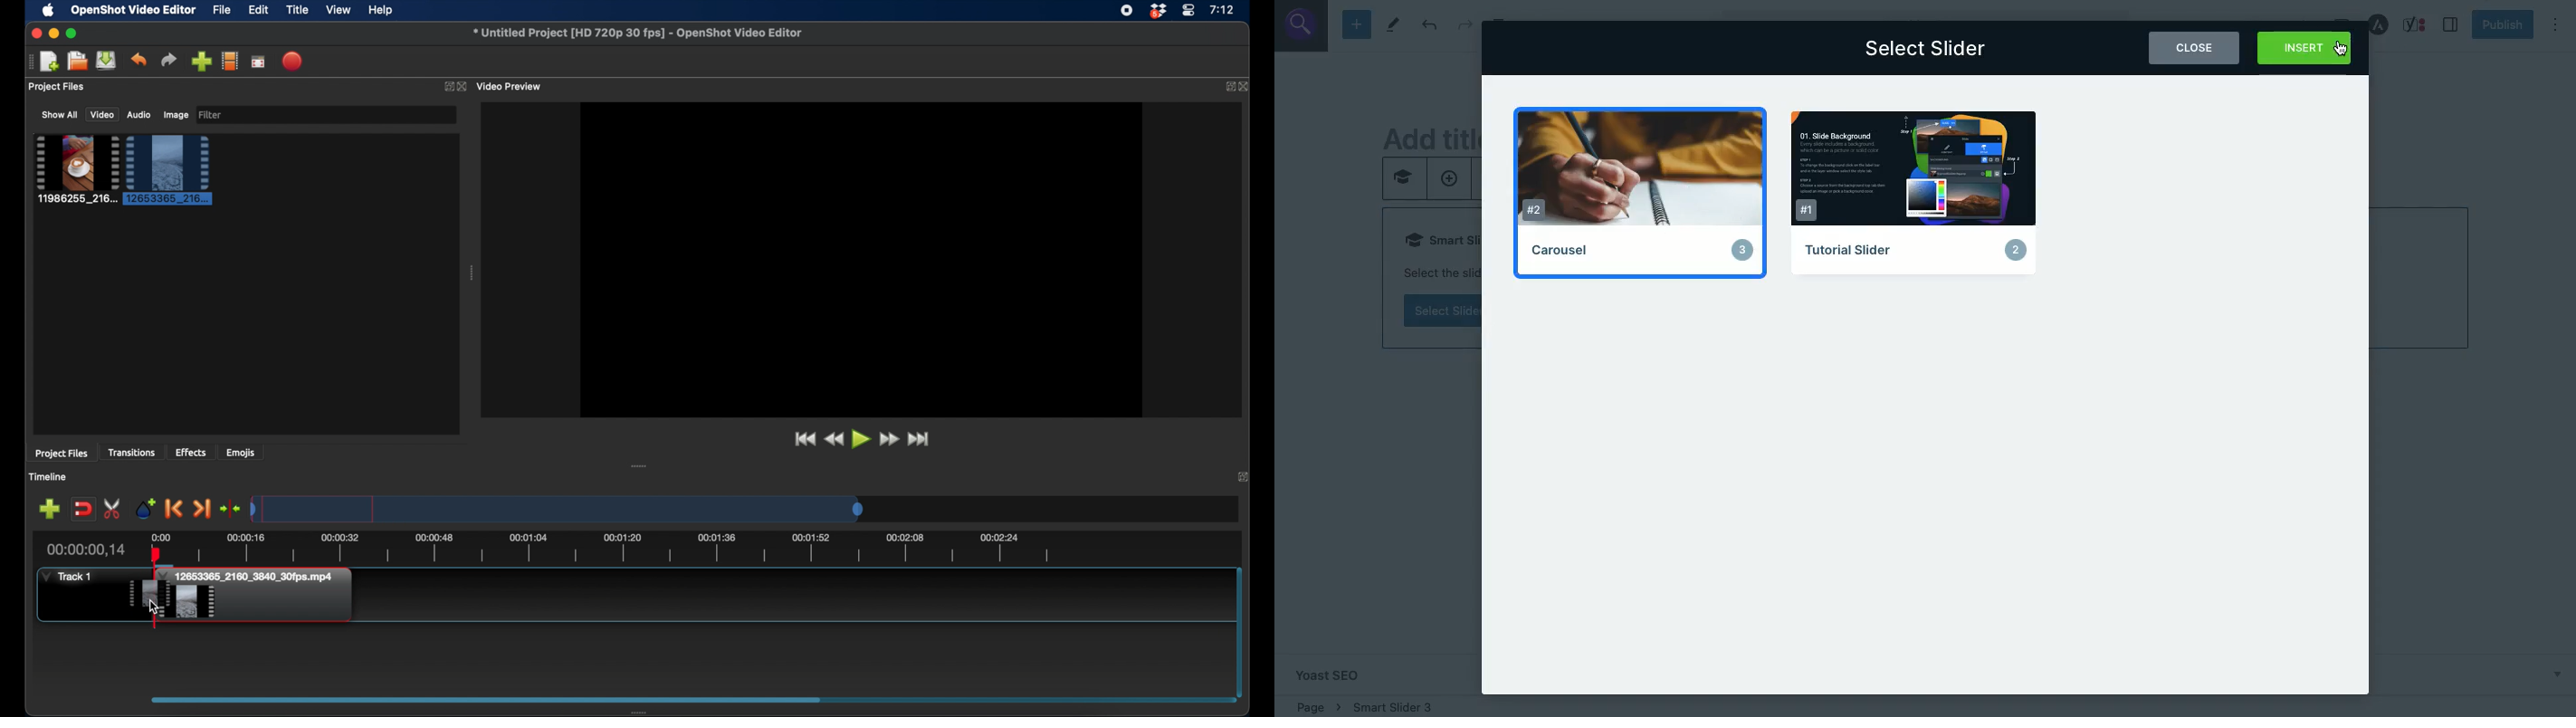 The image size is (2576, 728). Describe the element at coordinates (49, 62) in the screenshot. I see `new project` at that location.